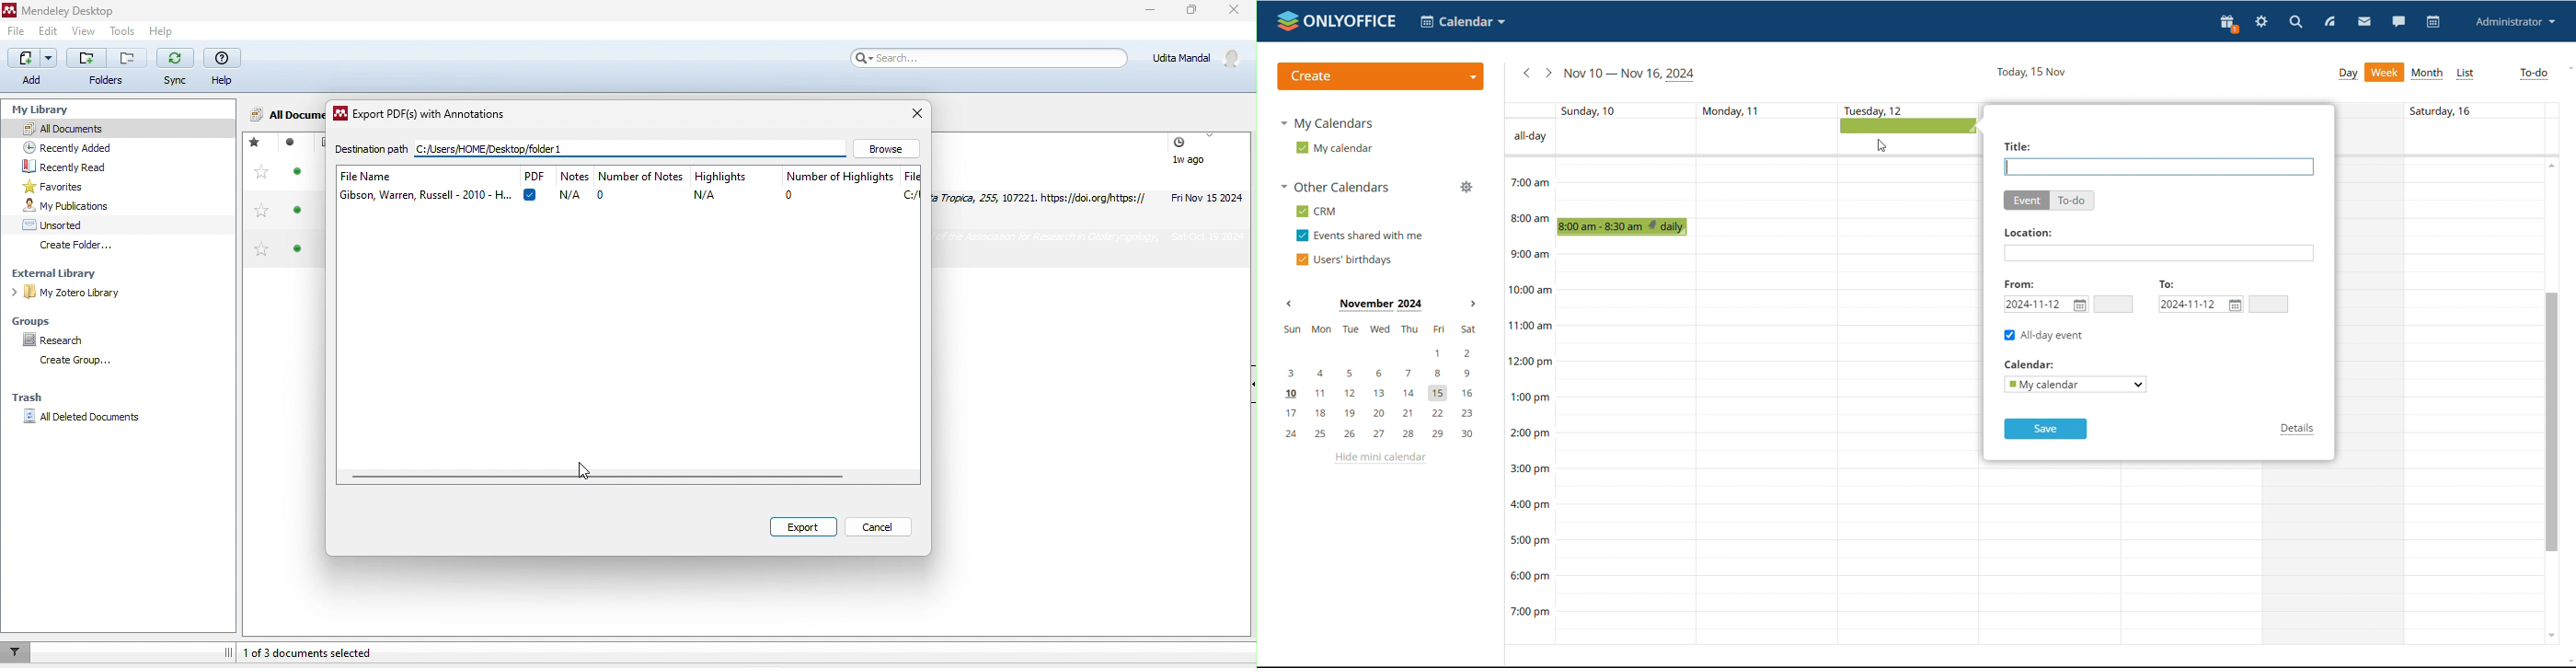  What do you see at coordinates (328, 649) in the screenshot?
I see `1 of 3 documents selected` at bounding box center [328, 649].